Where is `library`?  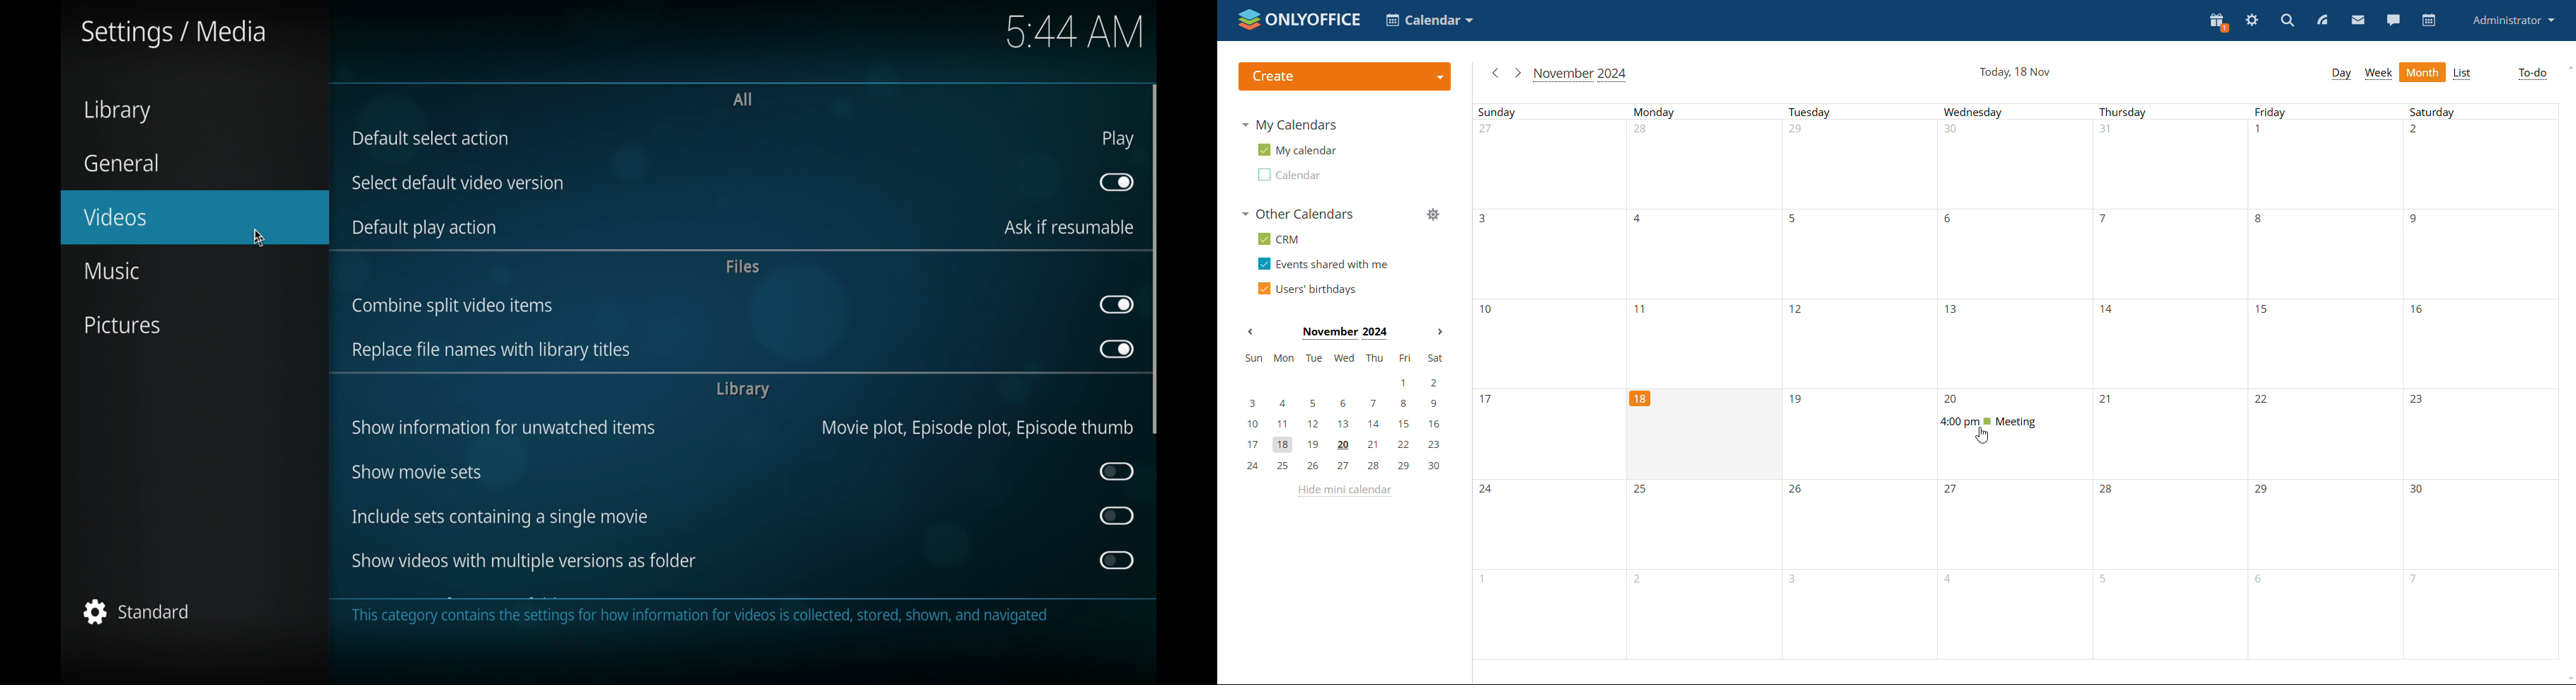
library is located at coordinates (743, 389).